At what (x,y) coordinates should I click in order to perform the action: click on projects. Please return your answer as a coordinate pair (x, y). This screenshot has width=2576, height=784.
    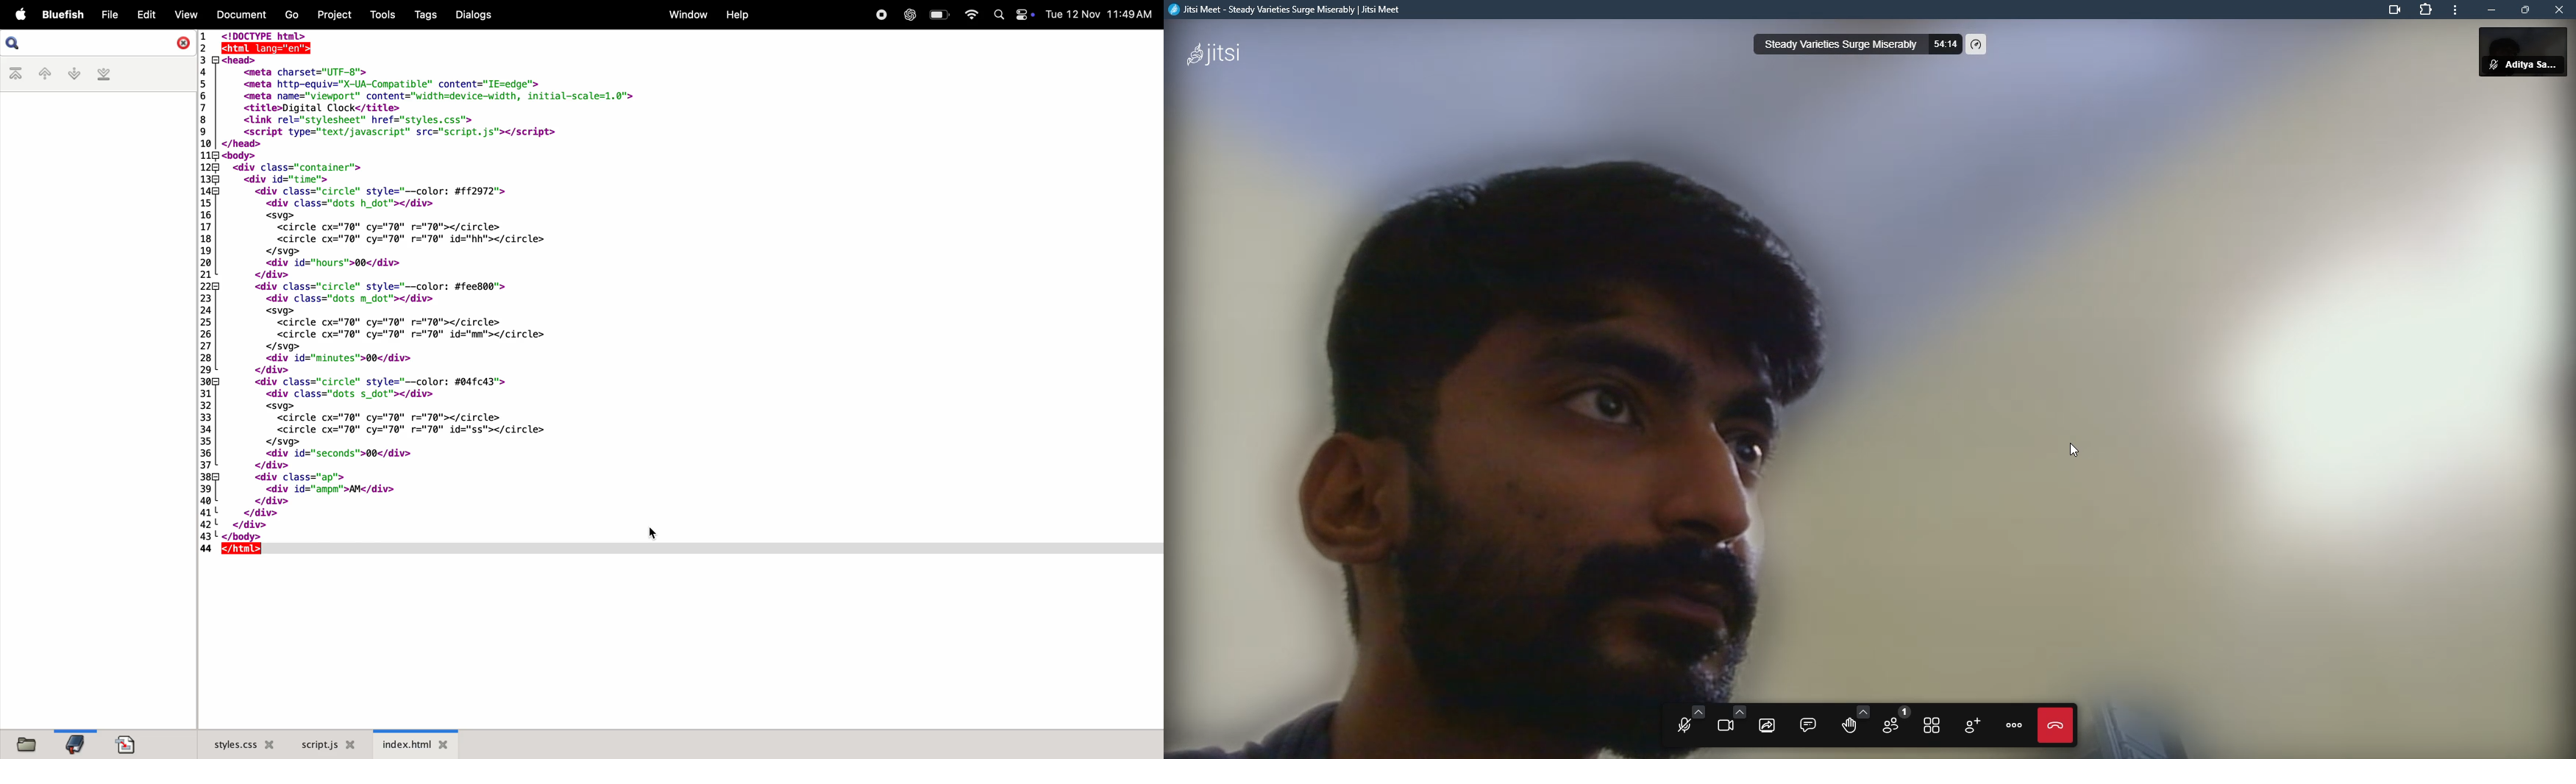
    Looking at the image, I should click on (335, 15).